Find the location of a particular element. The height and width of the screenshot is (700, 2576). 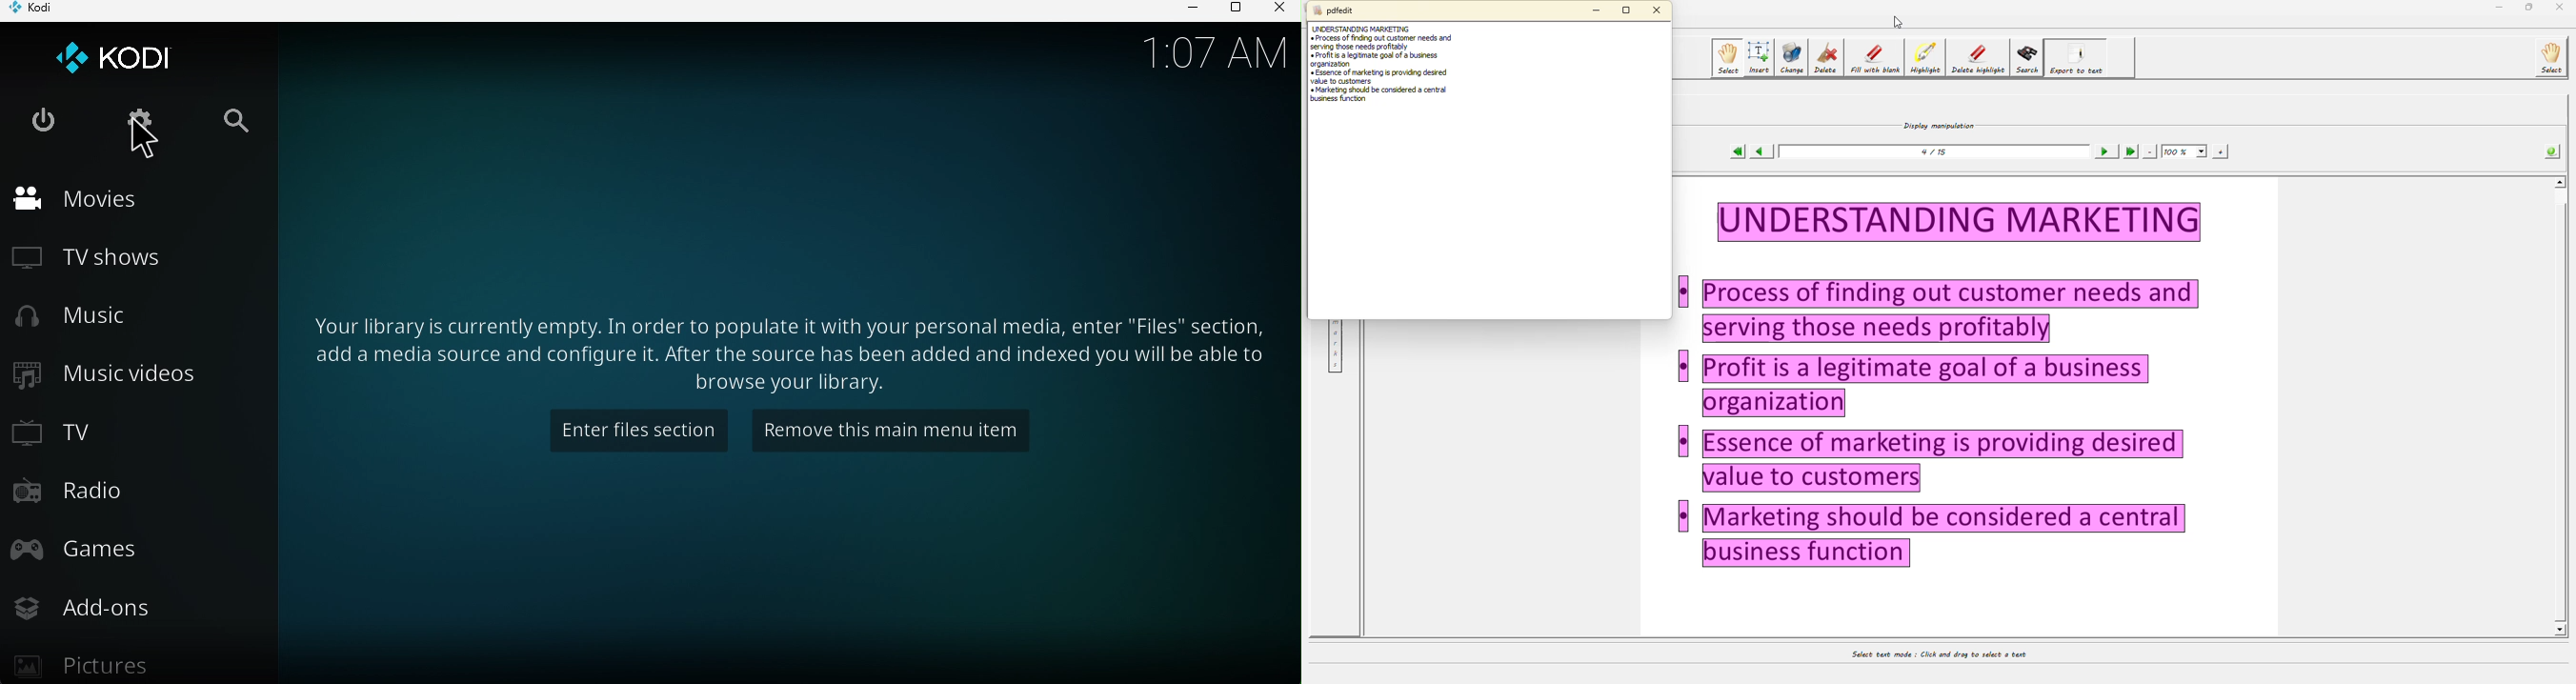

Search is located at coordinates (233, 113).